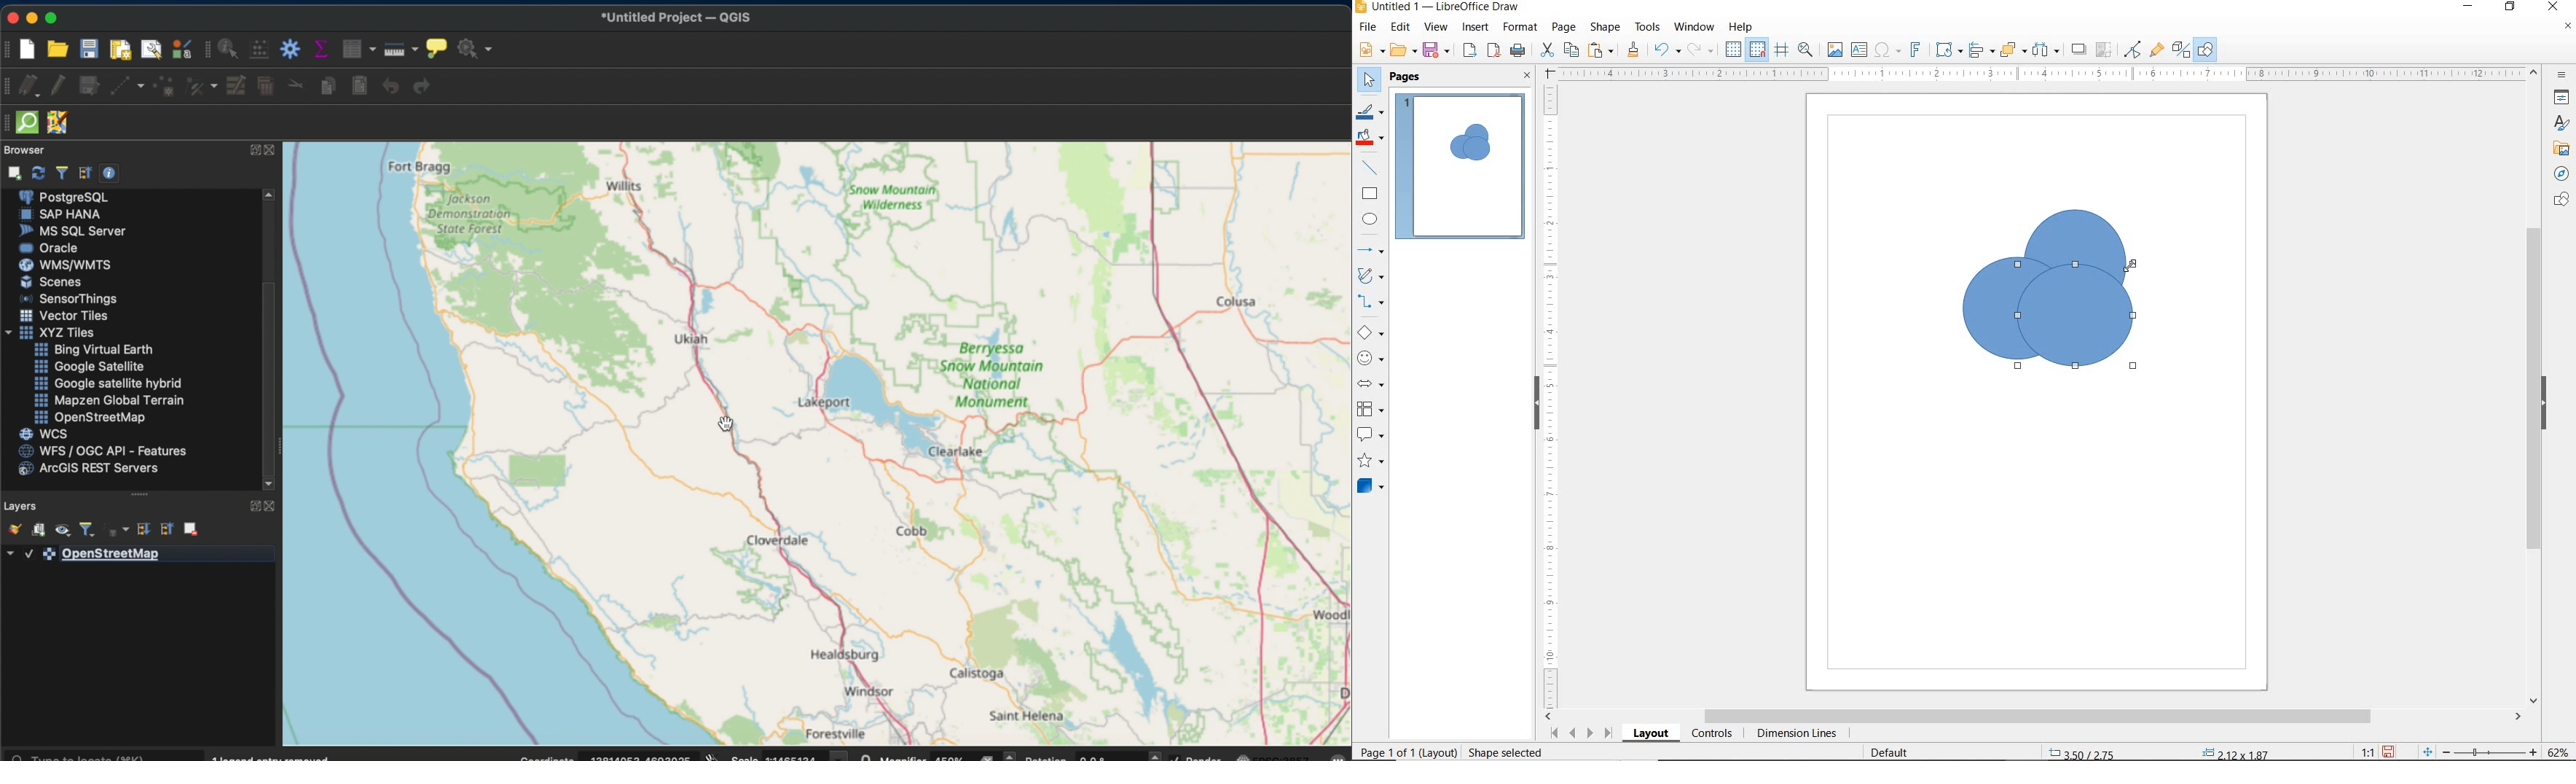 This screenshot has width=2576, height=784. Describe the element at coordinates (2564, 100) in the screenshot. I see `PROPERTIES` at that location.